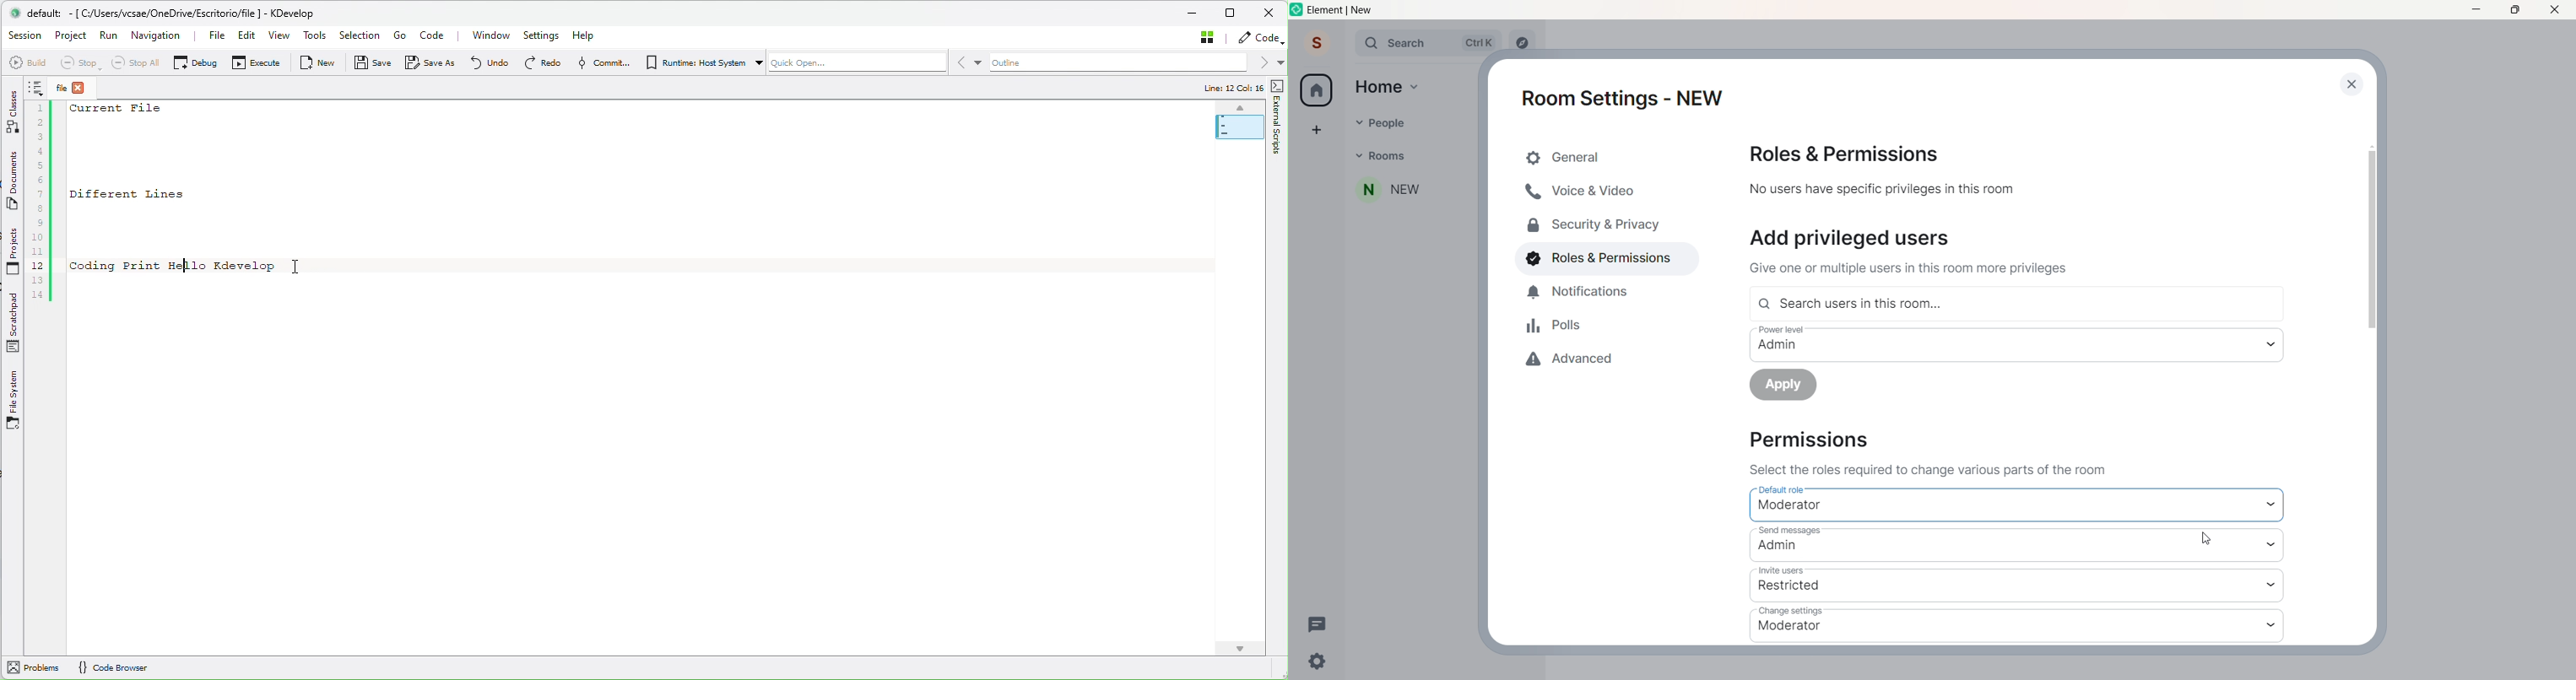  What do you see at coordinates (1204, 40) in the screenshot?
I see `Stash` at bounding box center [1204, 40].